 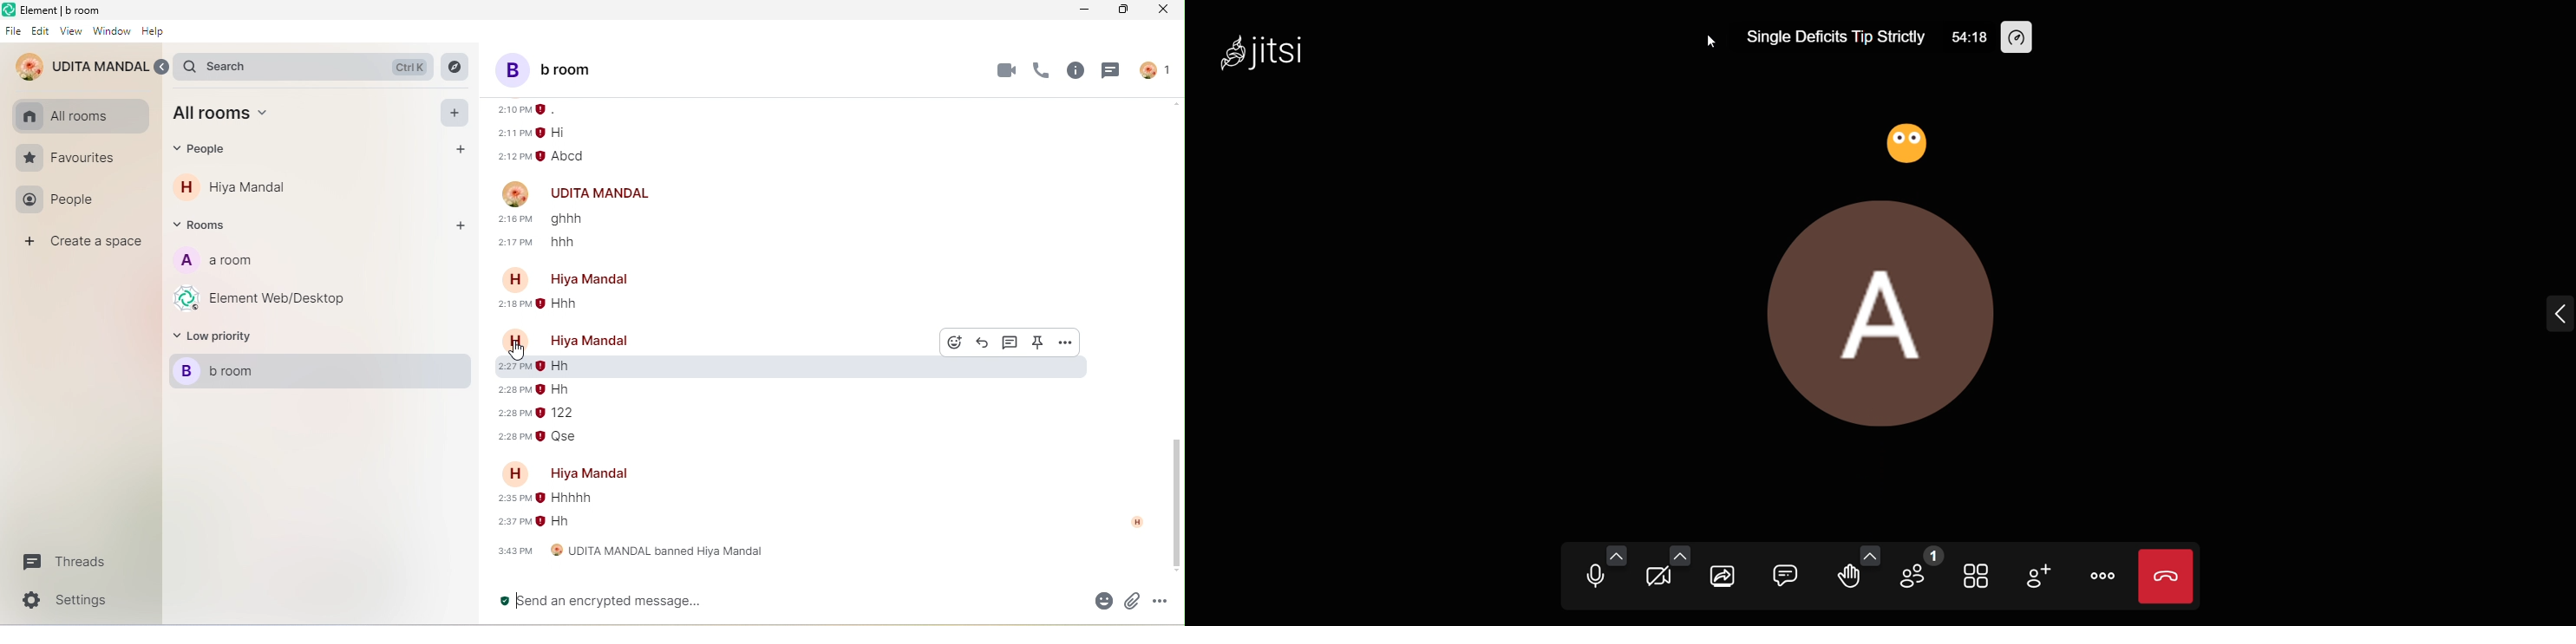 What do you see at coordinates (61, 202) in the screenshot?
I see `people` at bounding box center [61, 202].